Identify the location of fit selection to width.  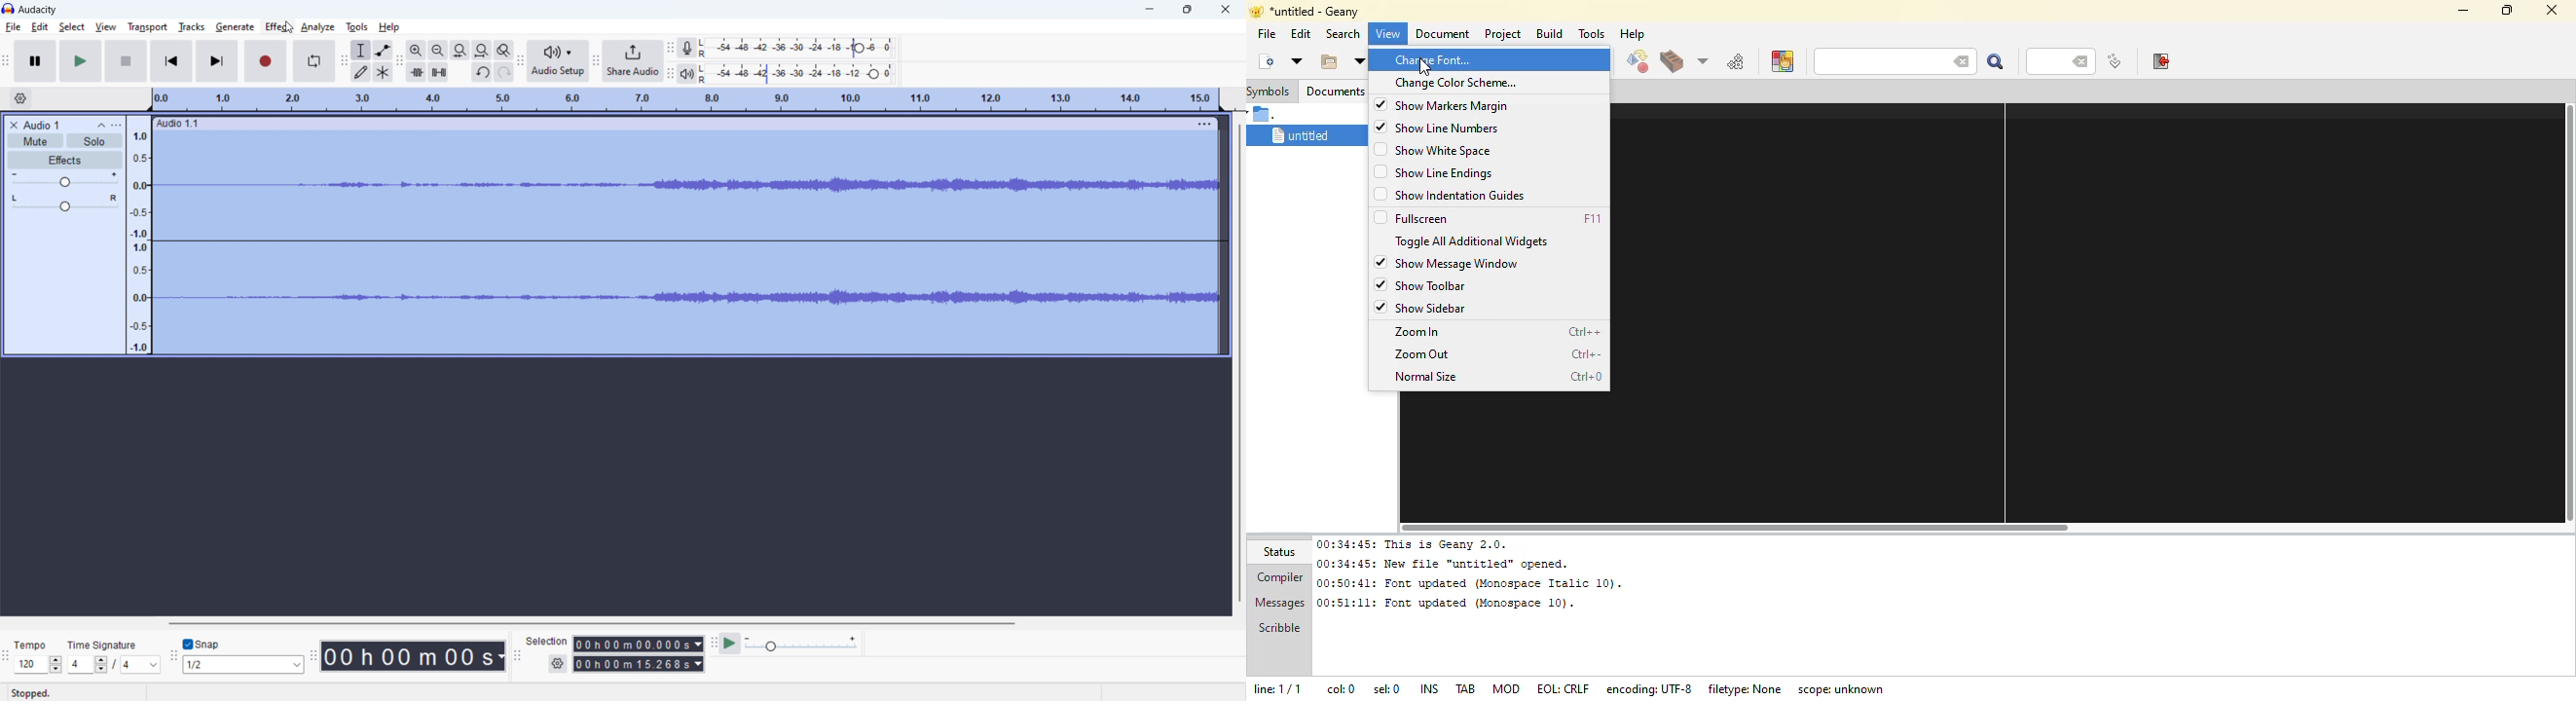
(460, 50).